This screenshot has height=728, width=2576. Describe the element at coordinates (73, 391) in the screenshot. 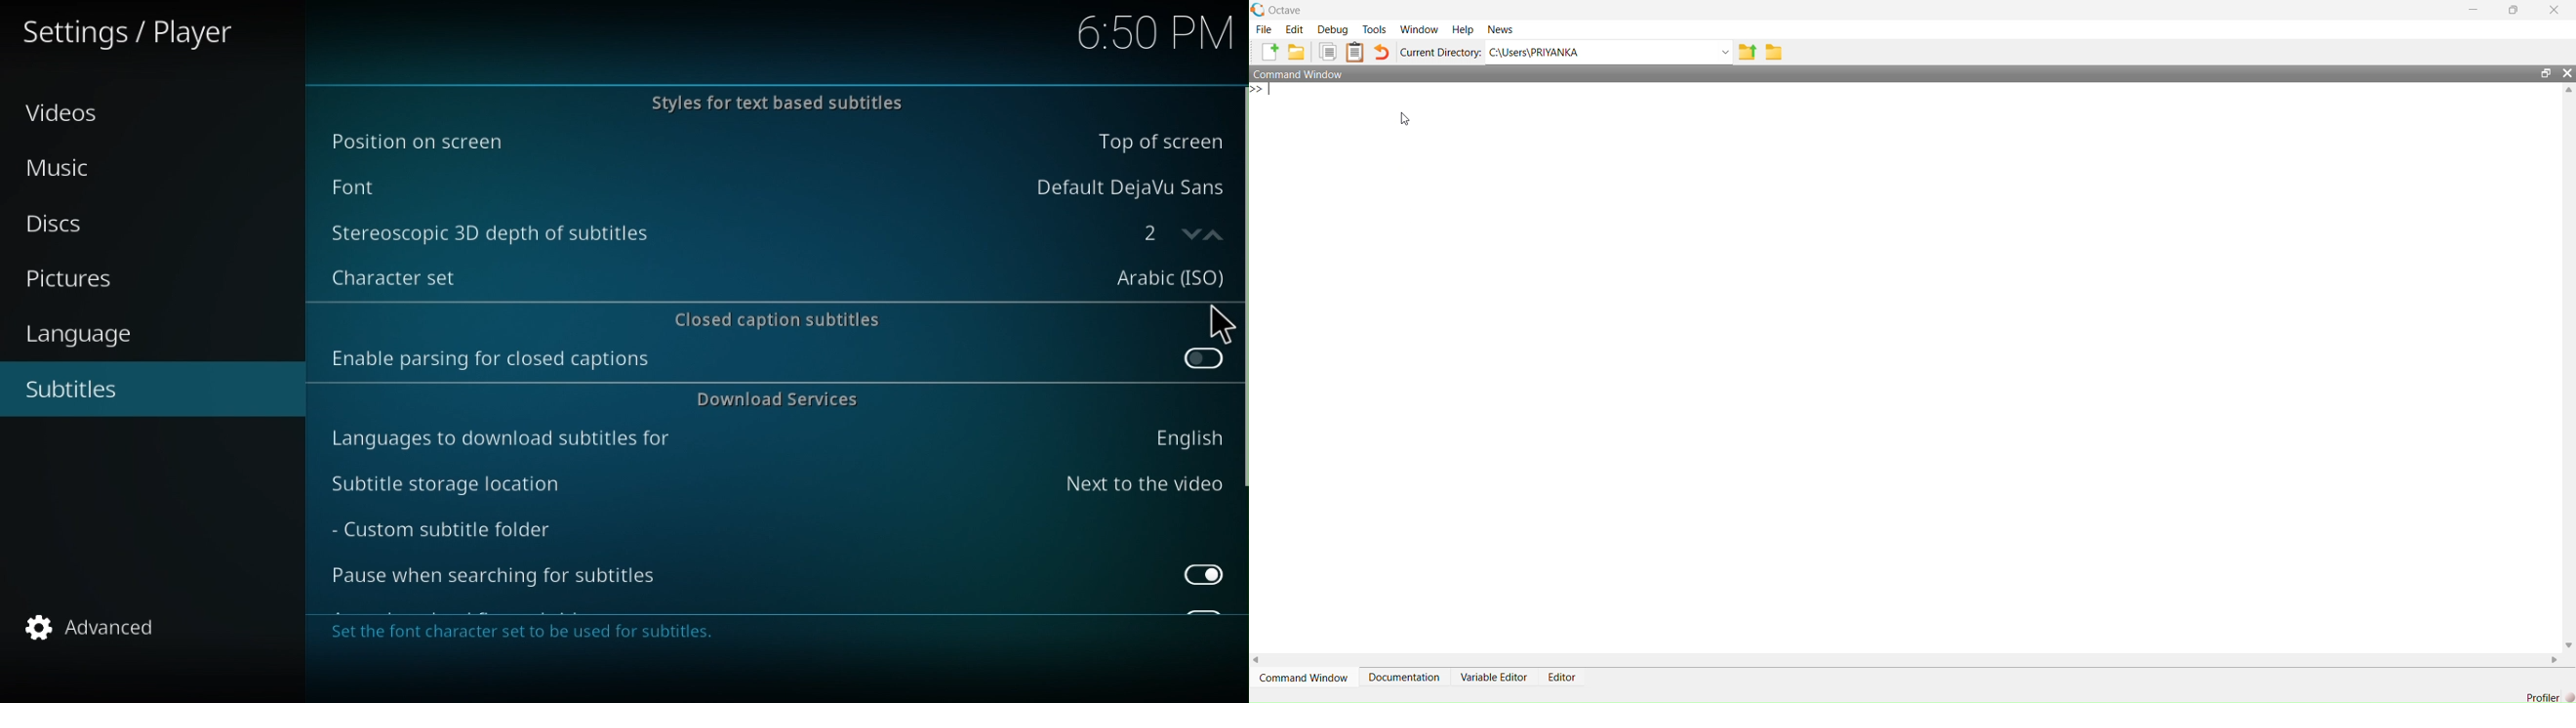

I see `Subtilte` at that location.